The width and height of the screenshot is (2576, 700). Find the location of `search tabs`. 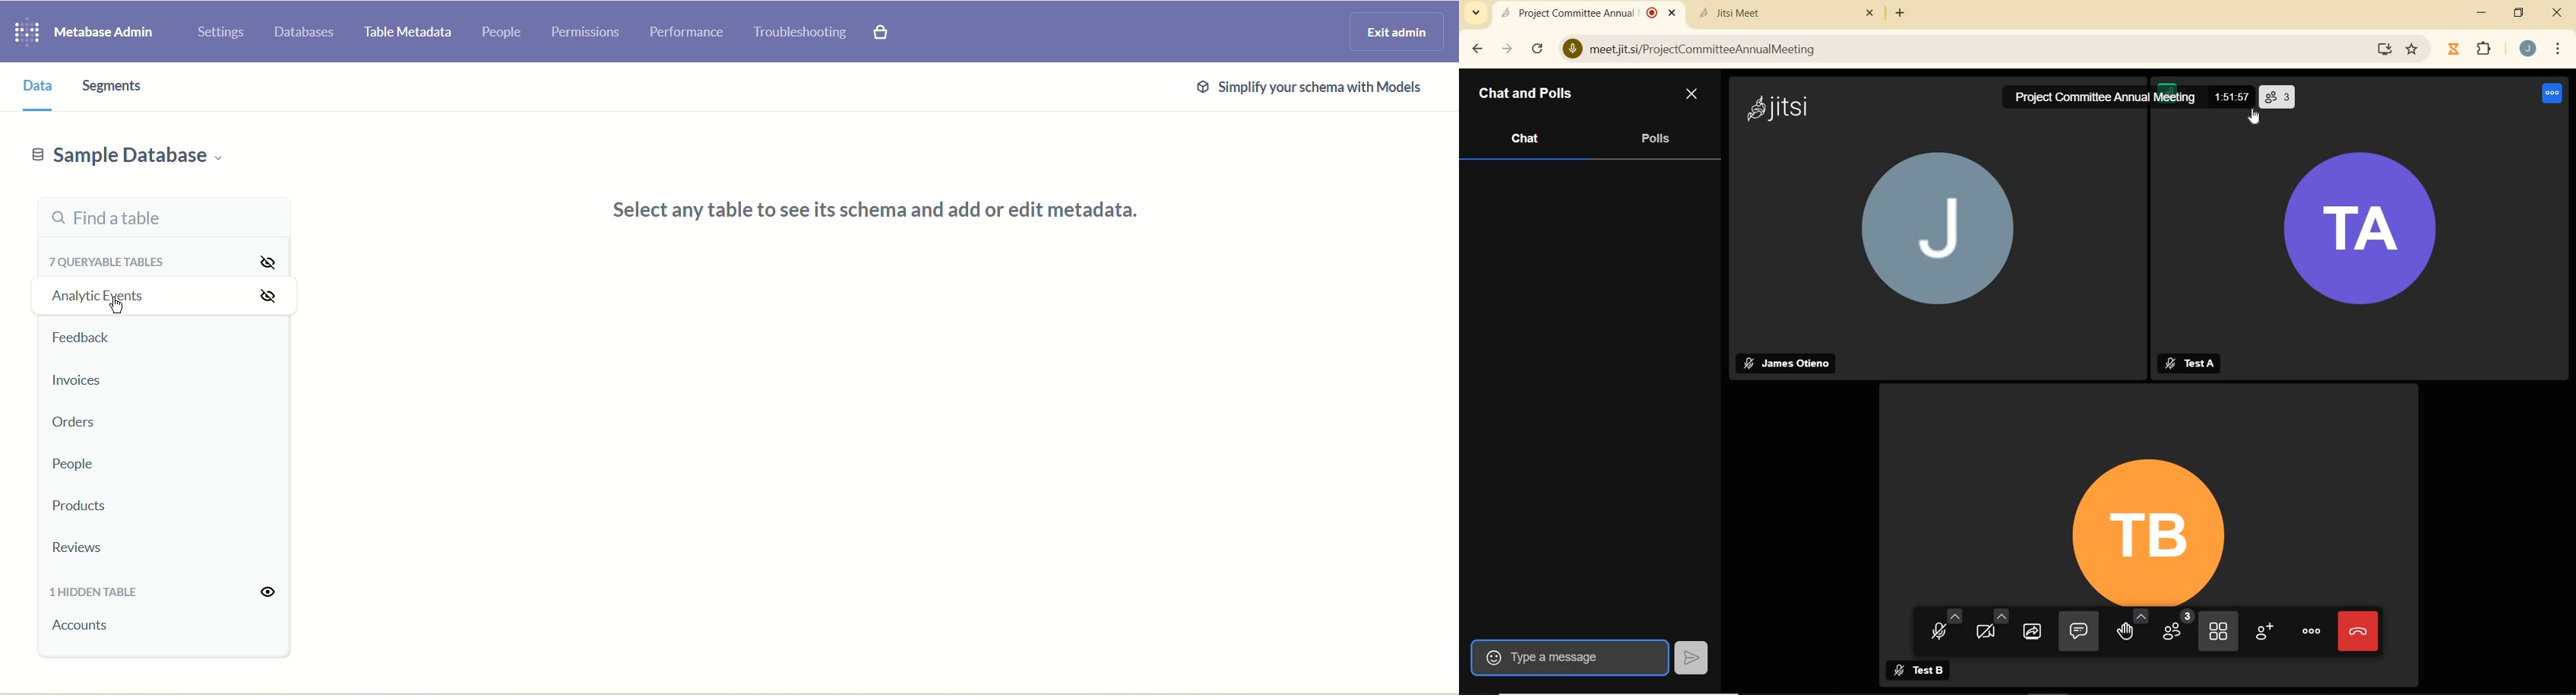

search tabs is located at coordinates (1476, 13).